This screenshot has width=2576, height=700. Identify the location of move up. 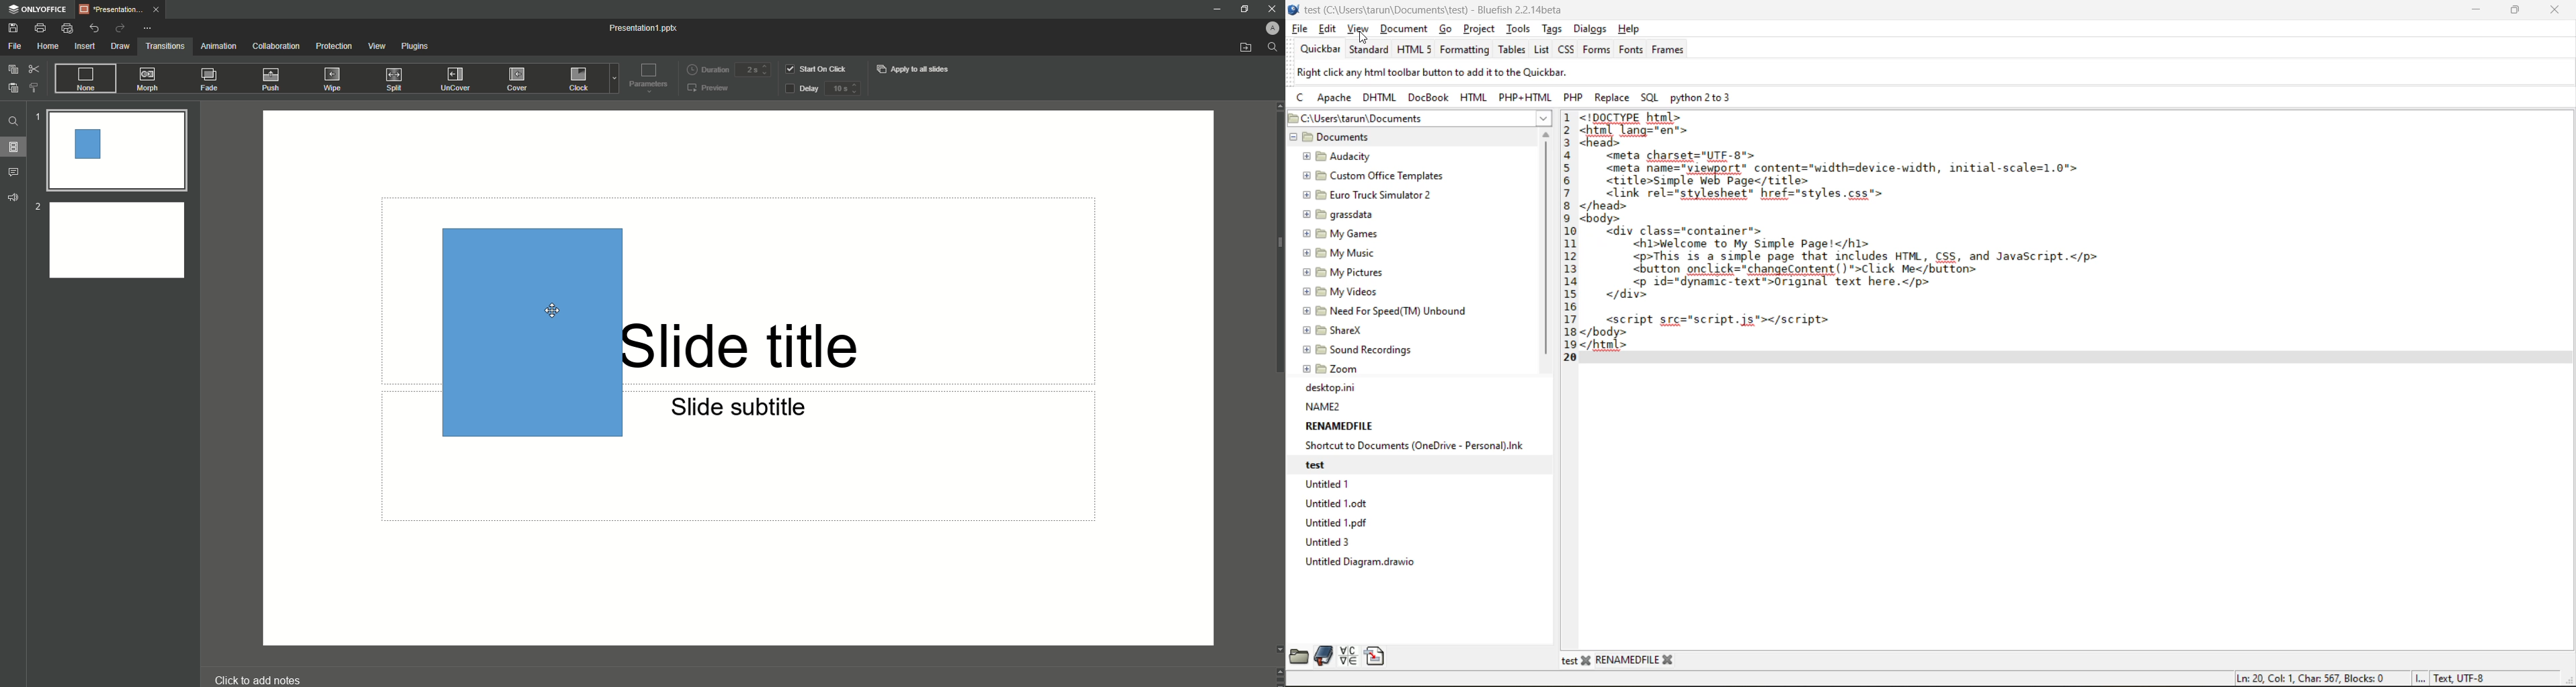
(1278, 106).